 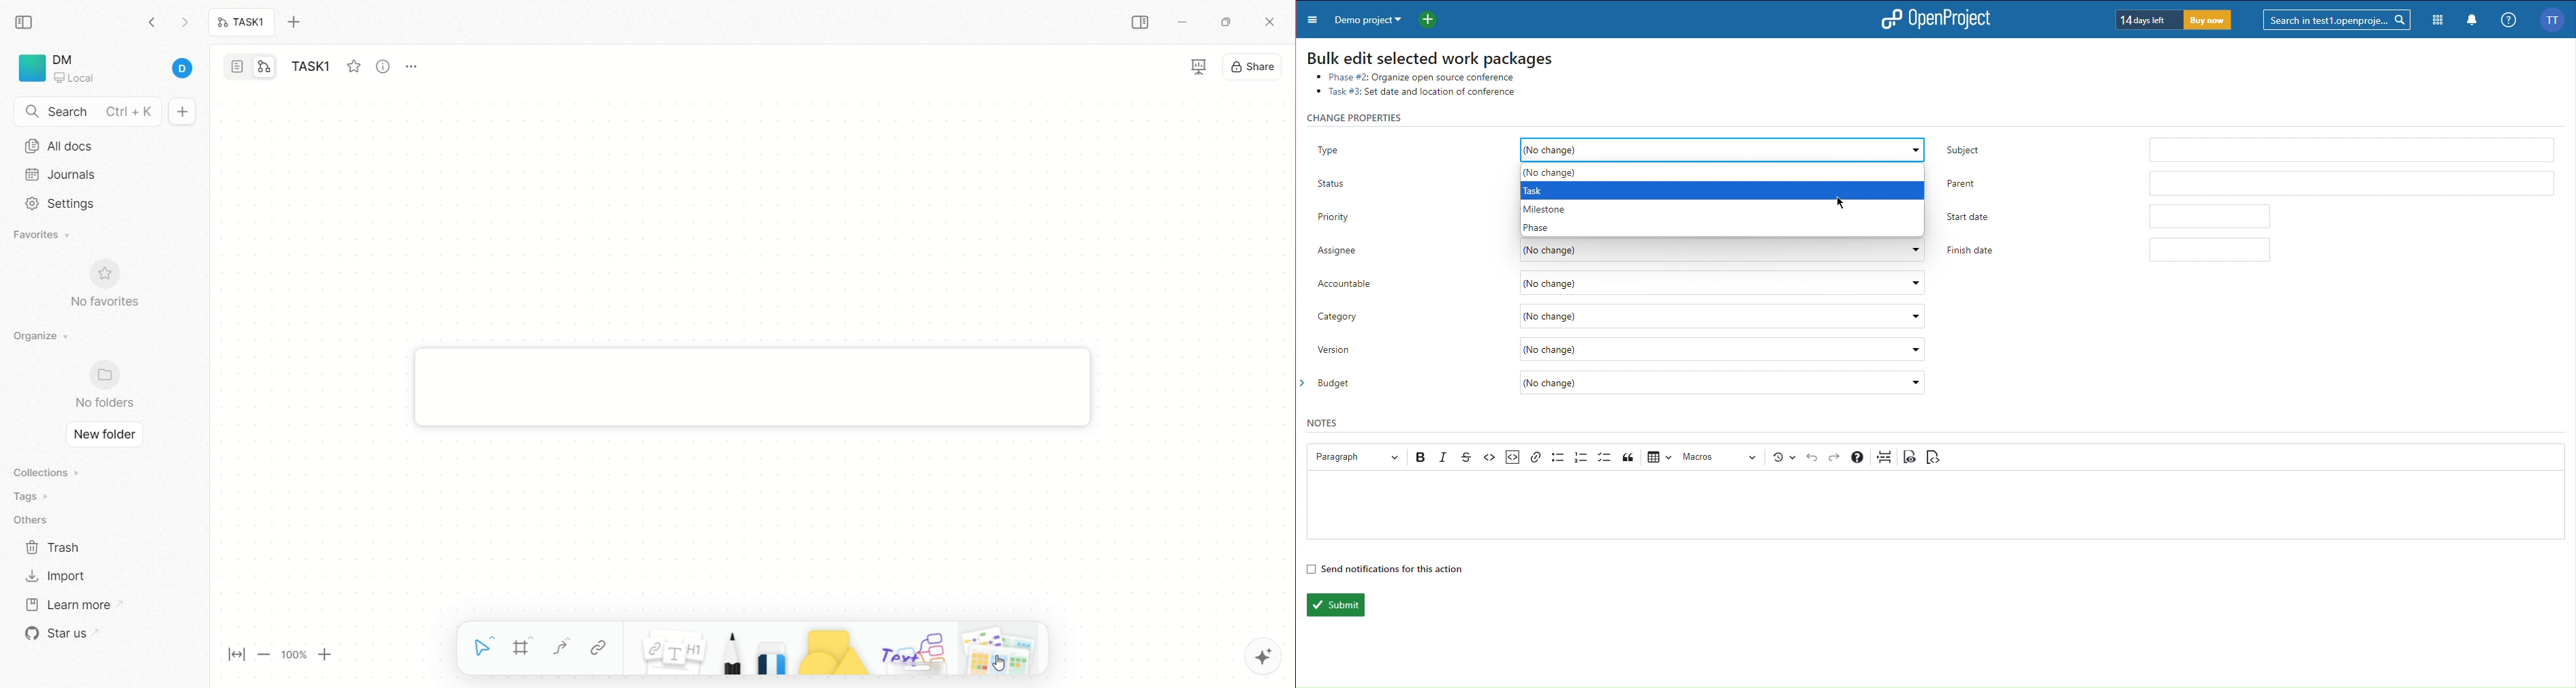 What do you see at coordinates (1254, 65) in the screenshot?
I see `share` at bounding box center [1254, 65].